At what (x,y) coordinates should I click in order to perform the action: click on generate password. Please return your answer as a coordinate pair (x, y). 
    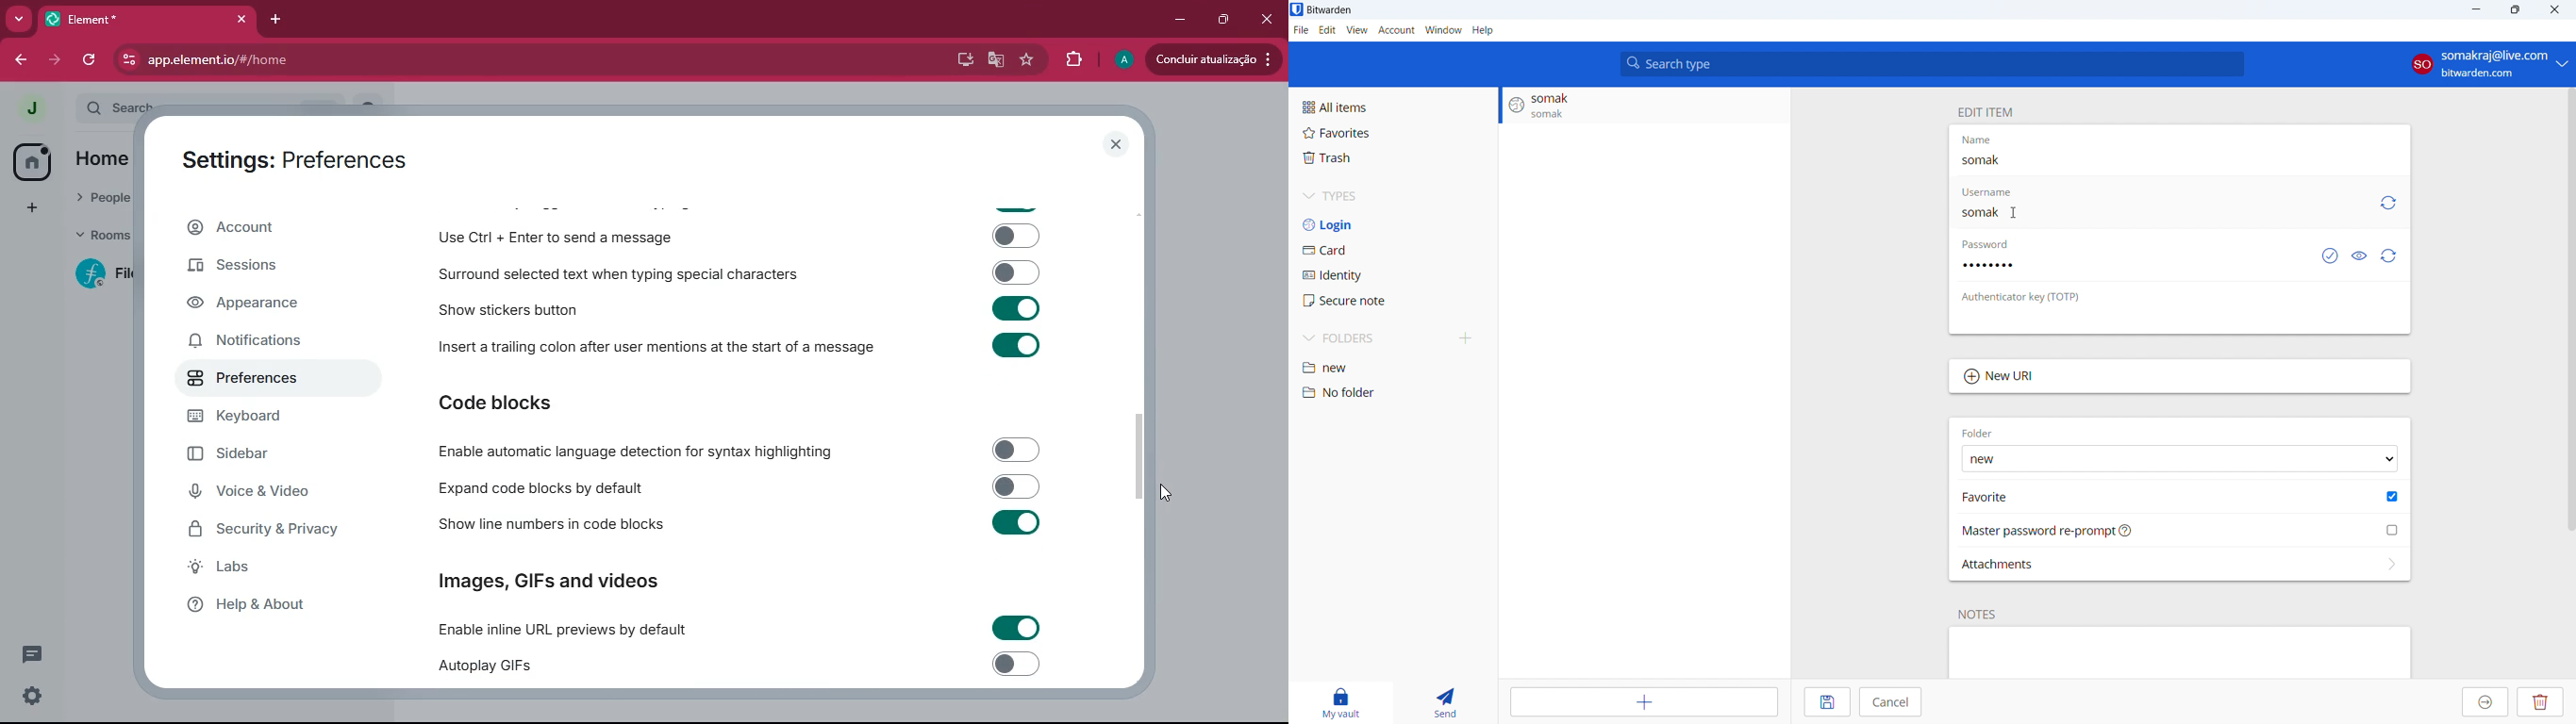
    Looking at the image, I should click on (2389, 255).